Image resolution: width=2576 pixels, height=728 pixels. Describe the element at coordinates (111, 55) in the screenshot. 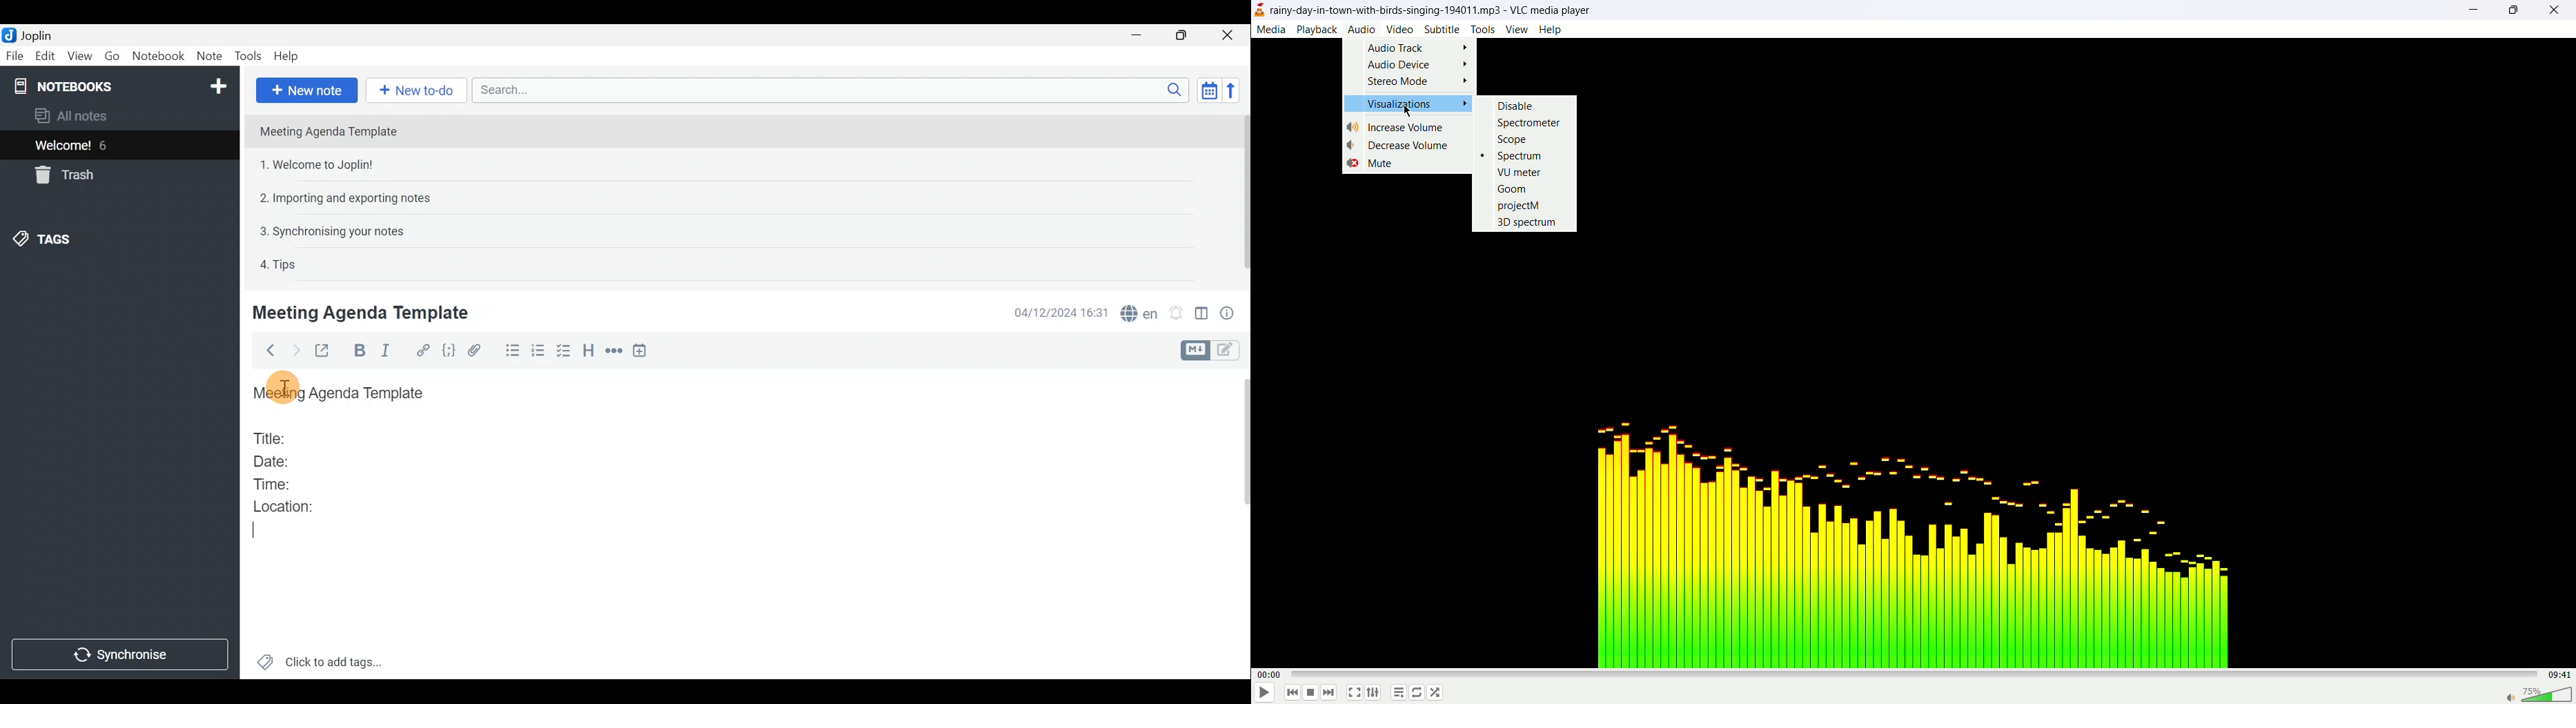

I see `Go` at that location.